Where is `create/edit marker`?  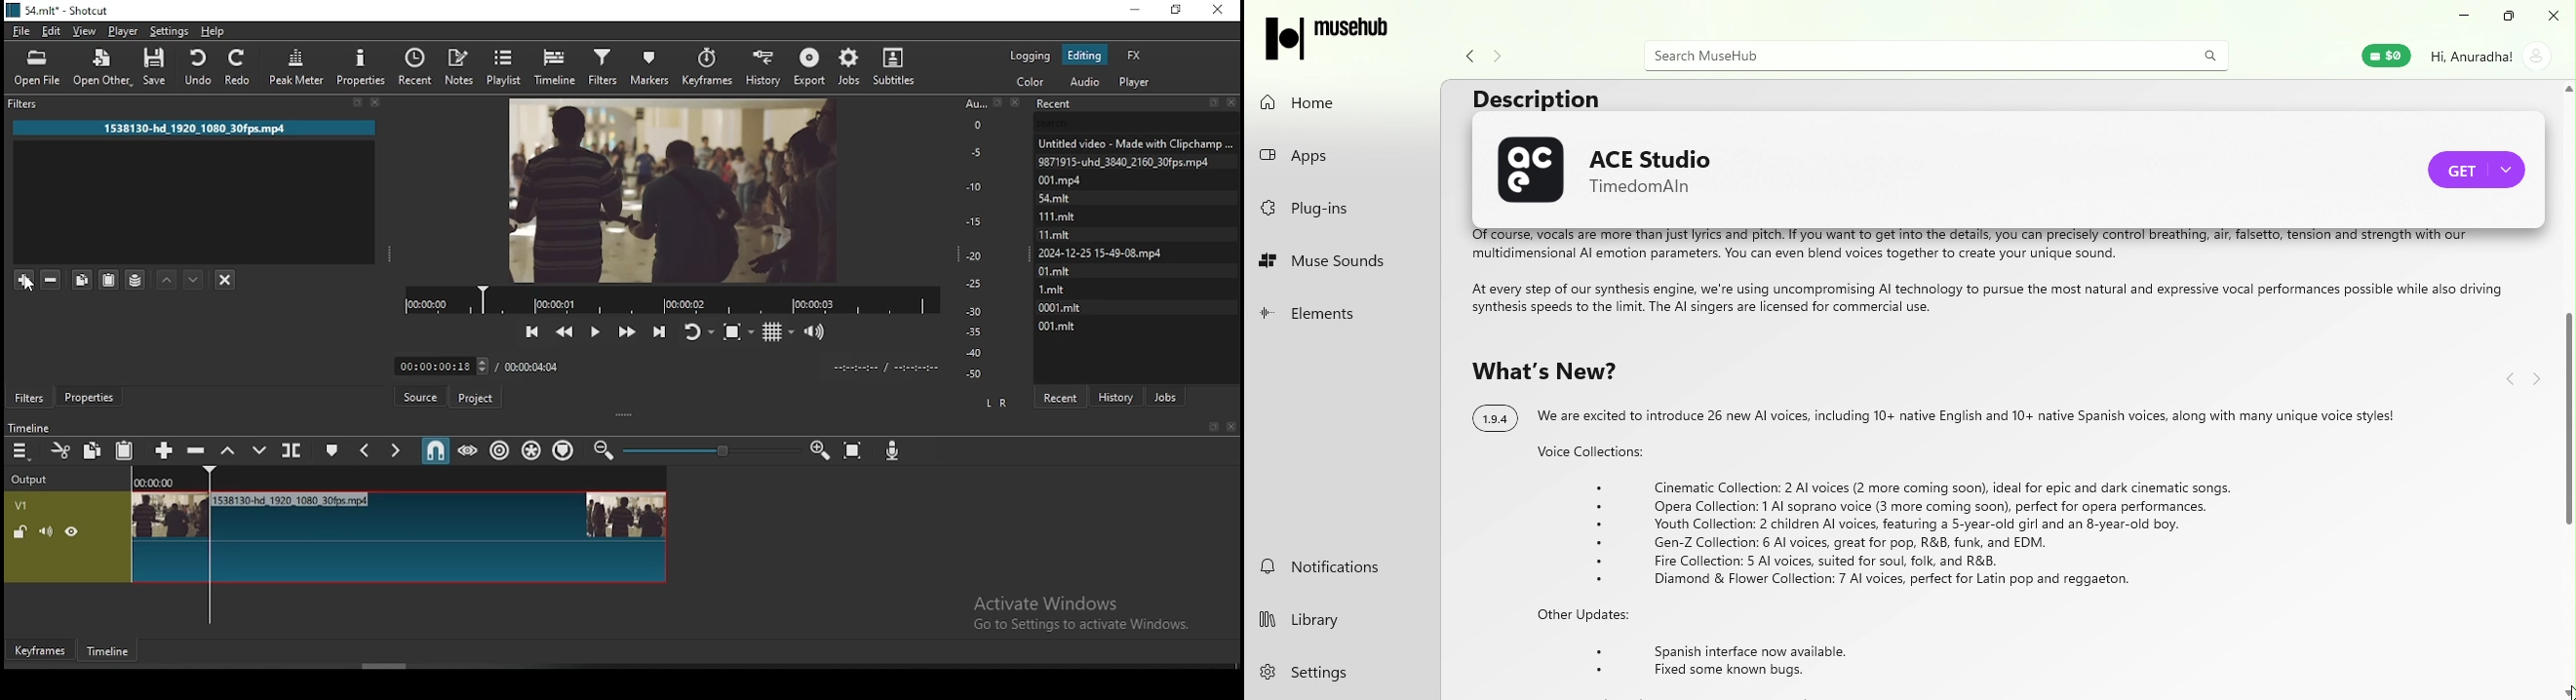 create/edit marker is located at coordinates (333, 448).